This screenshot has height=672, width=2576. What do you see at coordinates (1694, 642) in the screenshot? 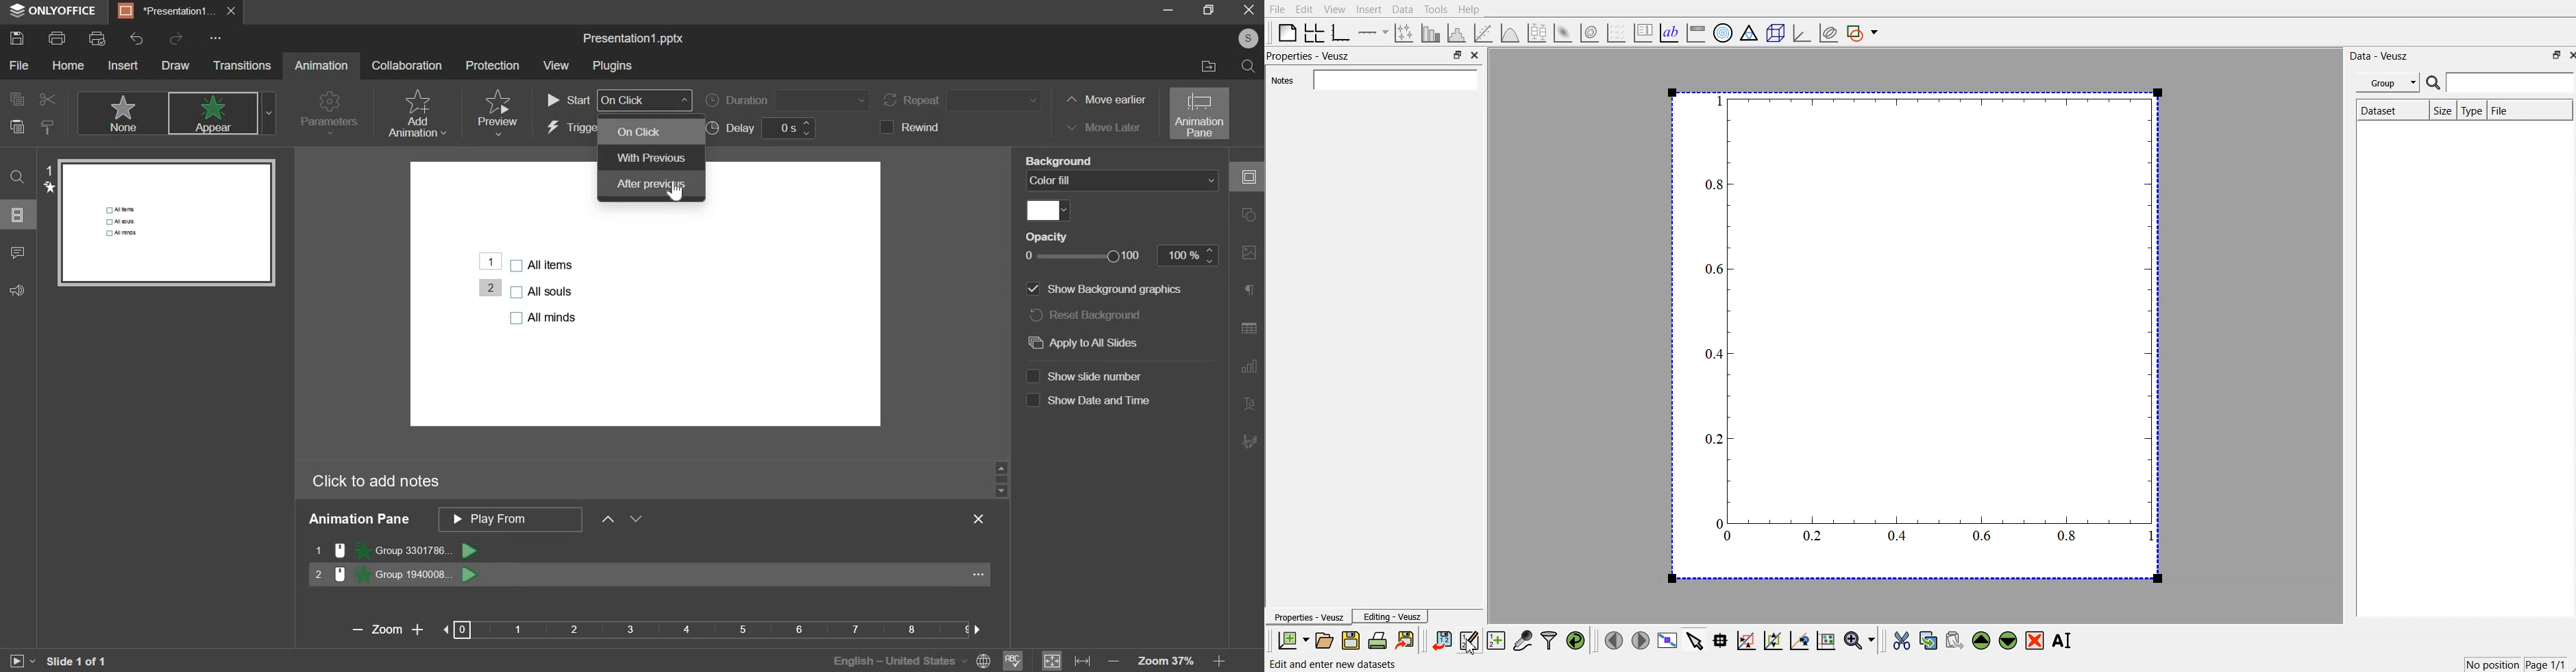
I see `select items` at bounding box center [1694, 642].